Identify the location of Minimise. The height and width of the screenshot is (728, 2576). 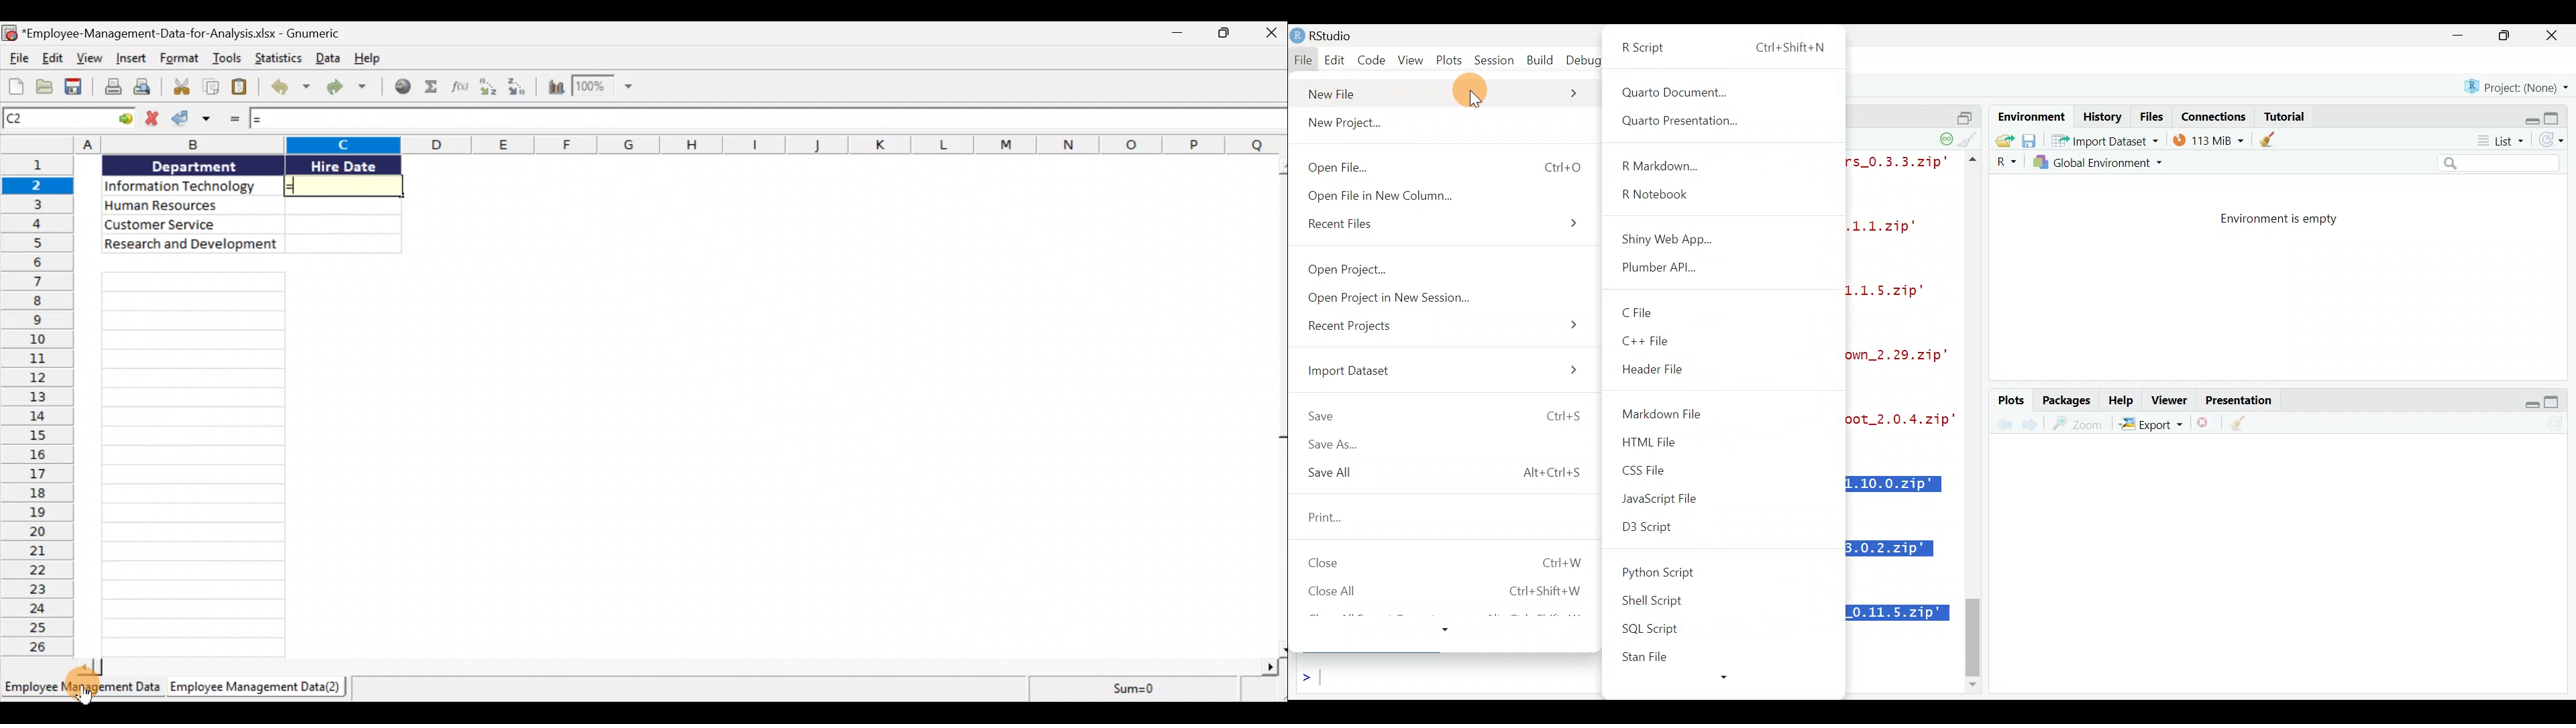
(1178, 32).